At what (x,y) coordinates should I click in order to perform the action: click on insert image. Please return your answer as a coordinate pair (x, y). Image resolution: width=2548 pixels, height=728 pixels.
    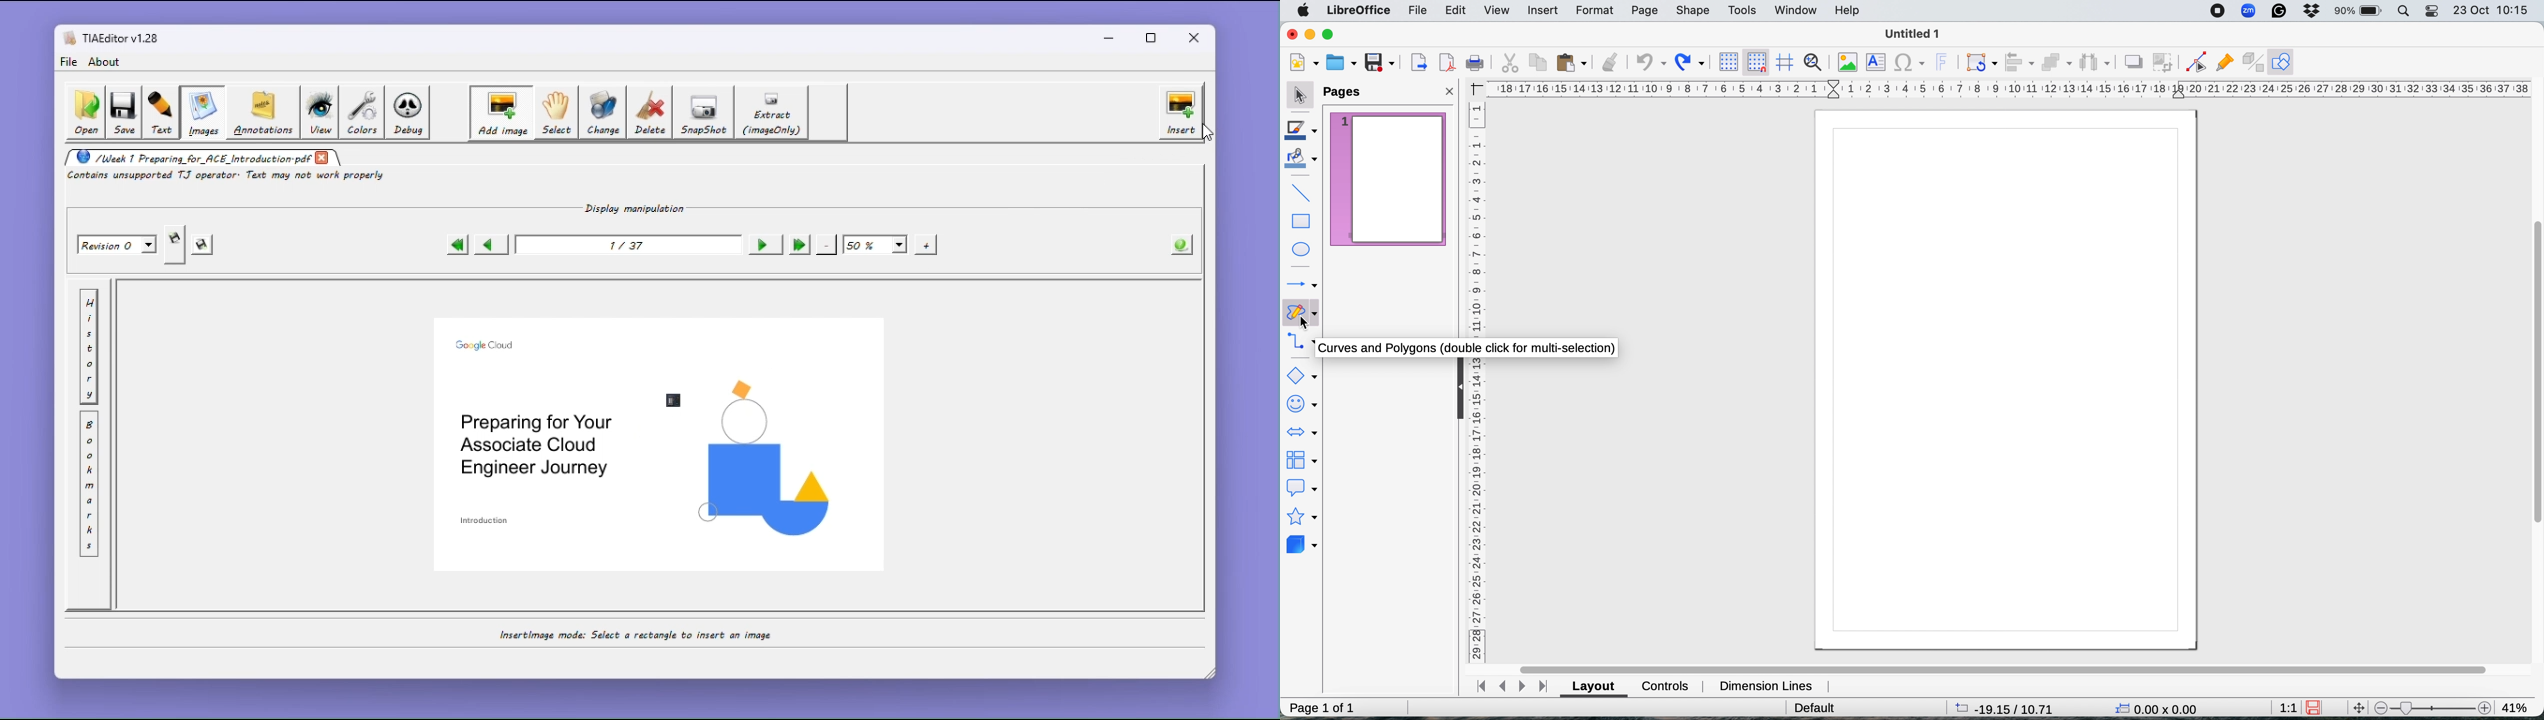
    Looking at the image, I should click on (1850, 64).